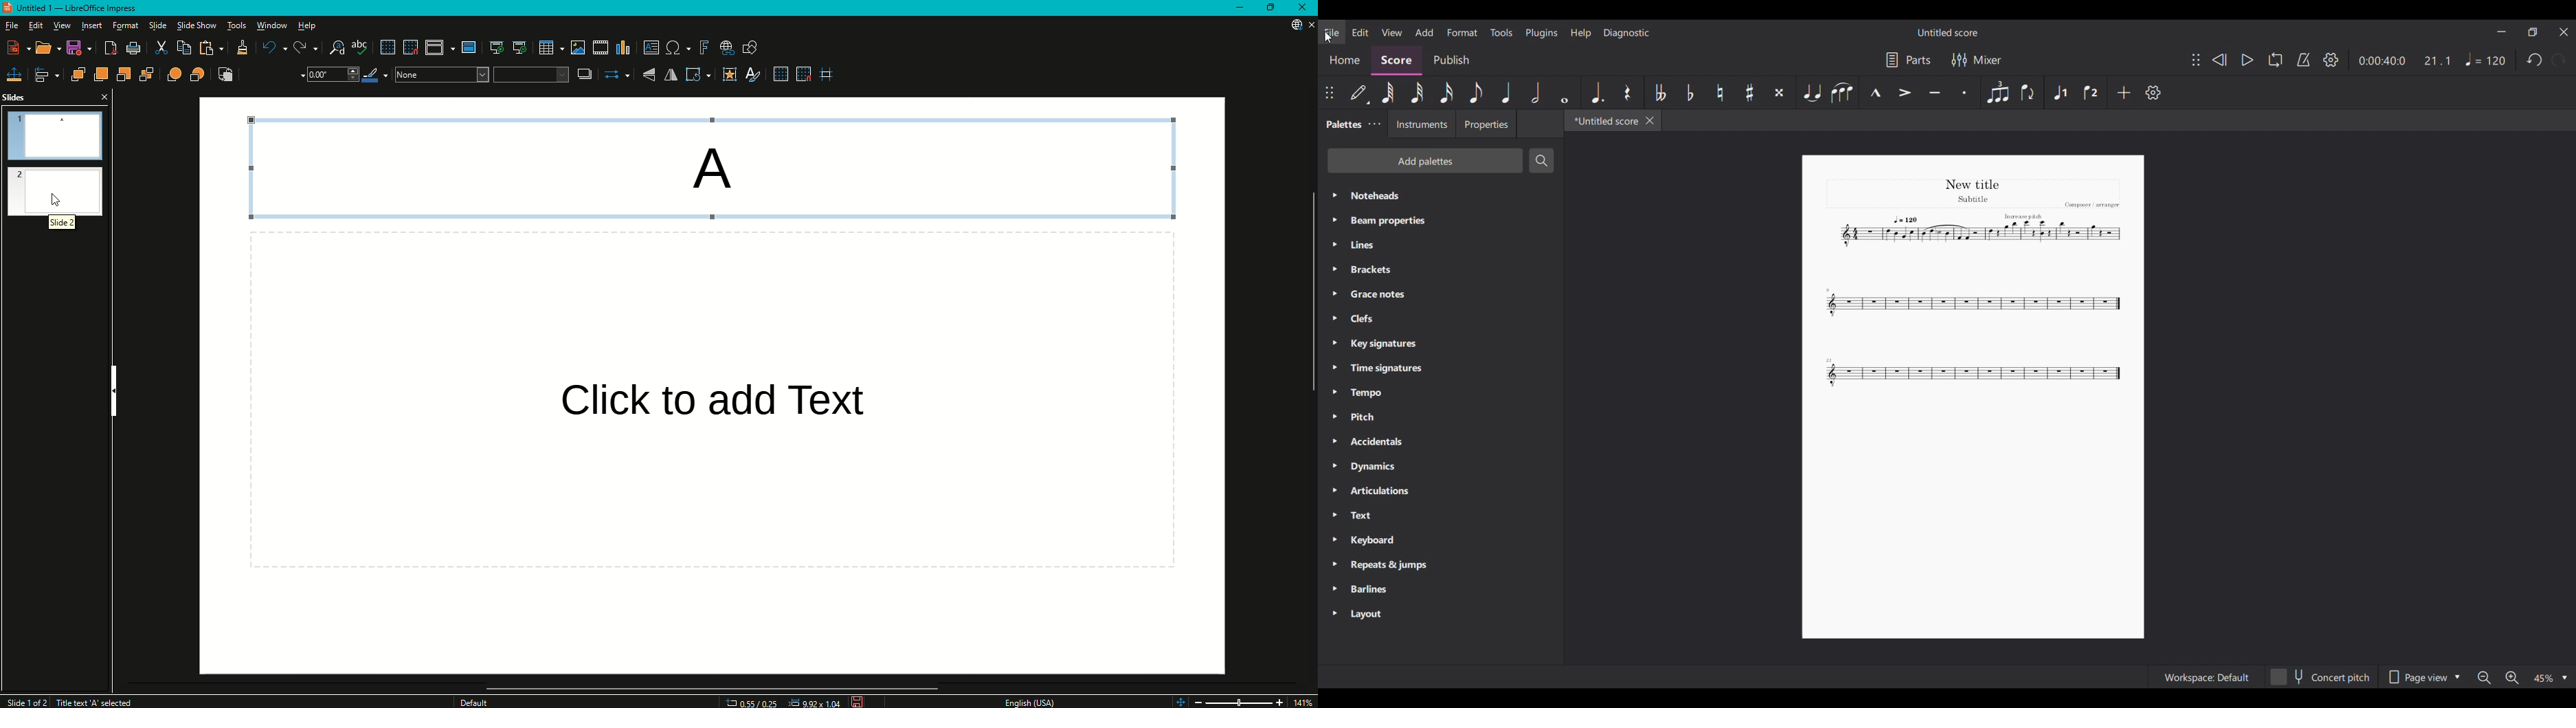 The width and height of the screenshot is (2576, 728). I want to click on Insert Fontwork Text, so click(704, 47).